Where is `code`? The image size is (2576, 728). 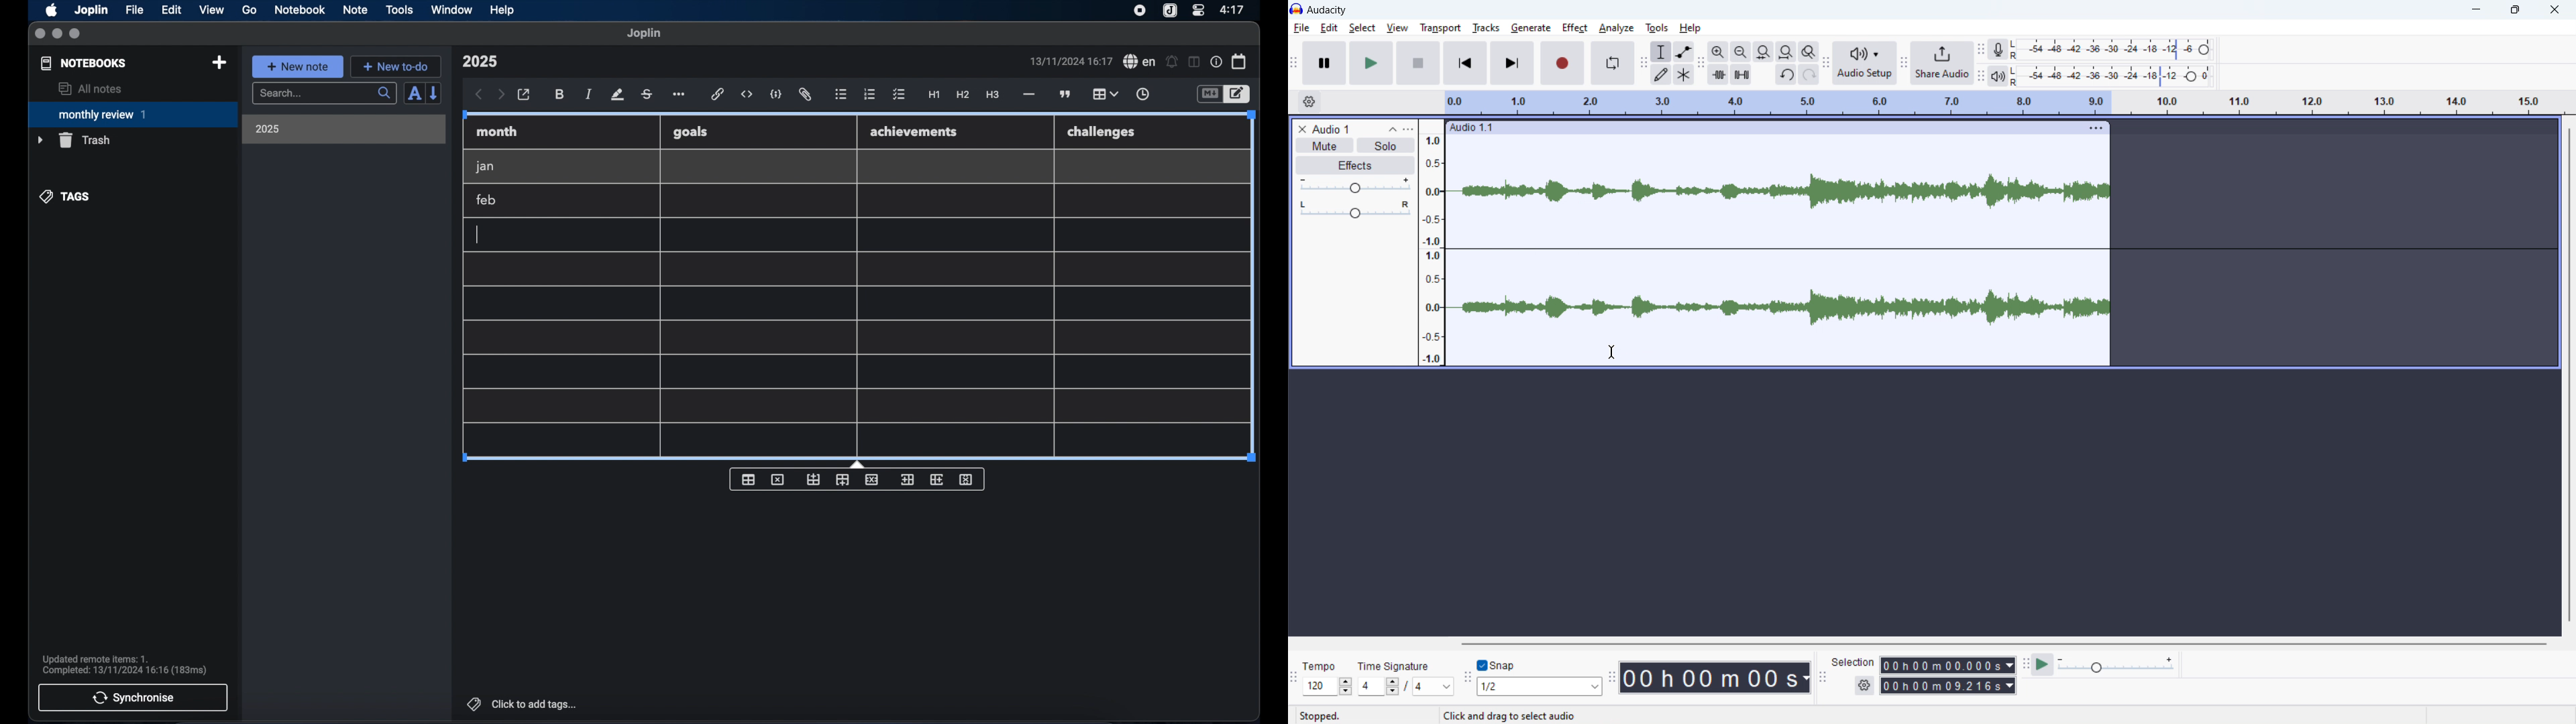 code is located at coordinates (776, 95).